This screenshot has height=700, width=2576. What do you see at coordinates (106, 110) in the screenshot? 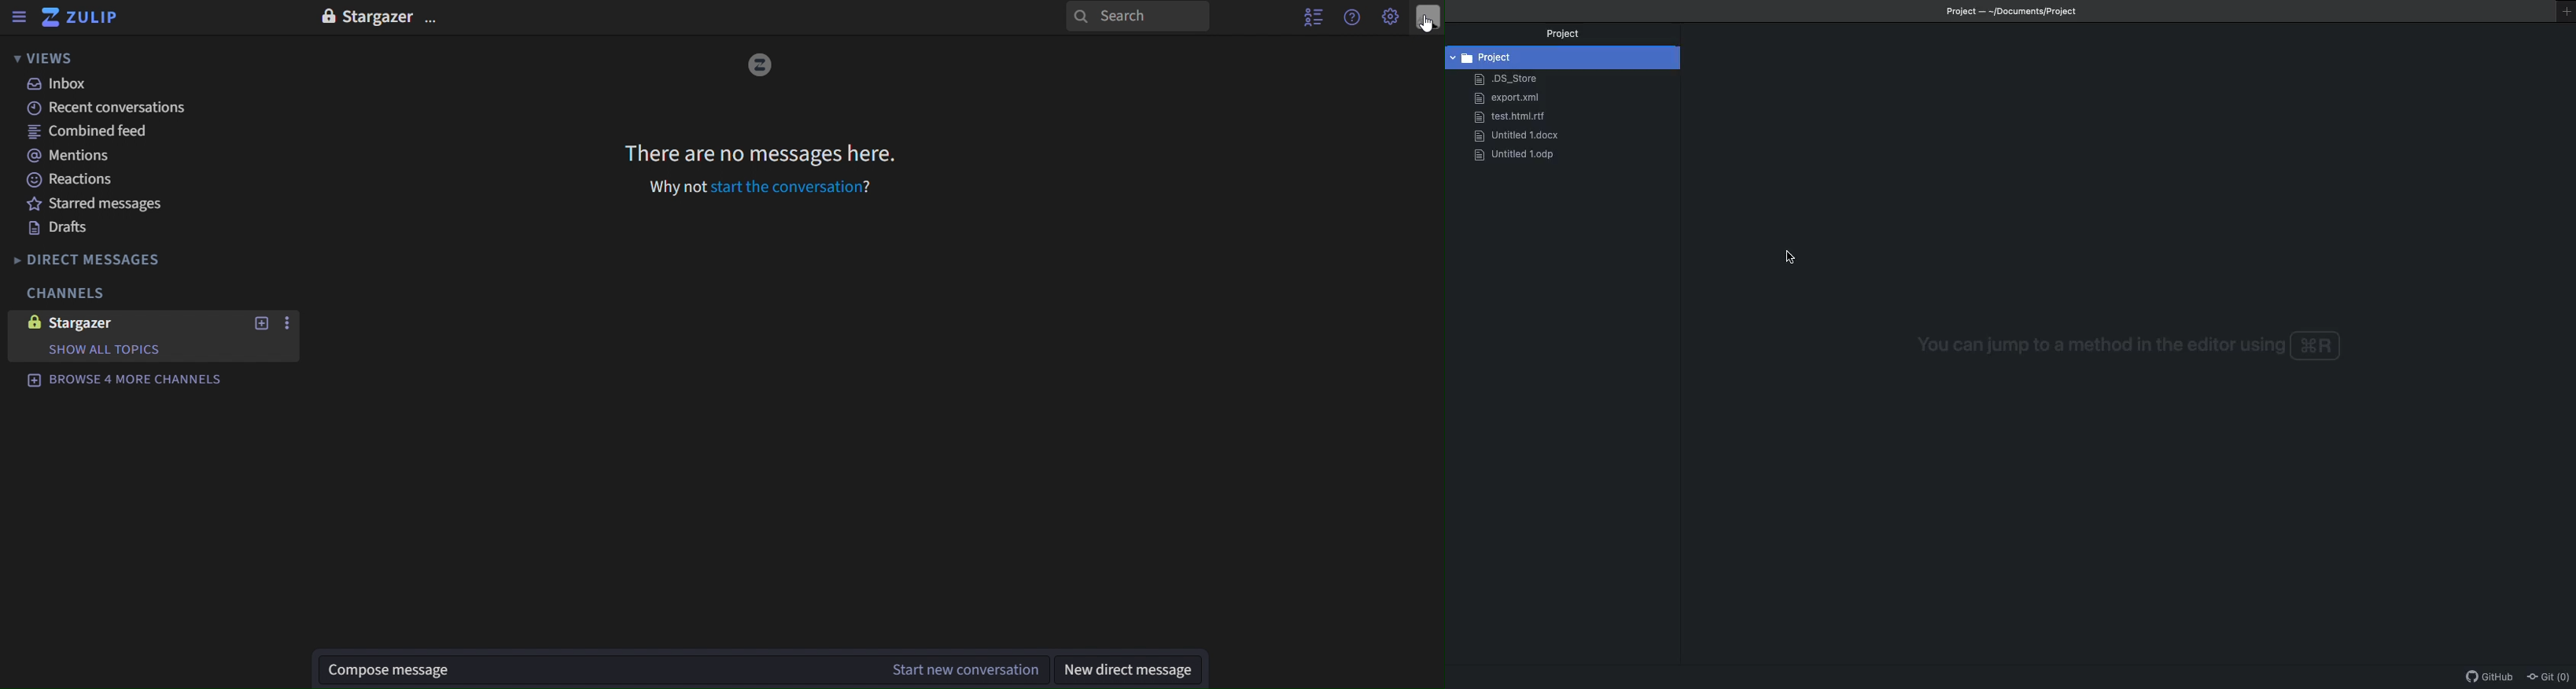
I see `recent conversations` at bounding box center [106, 110].